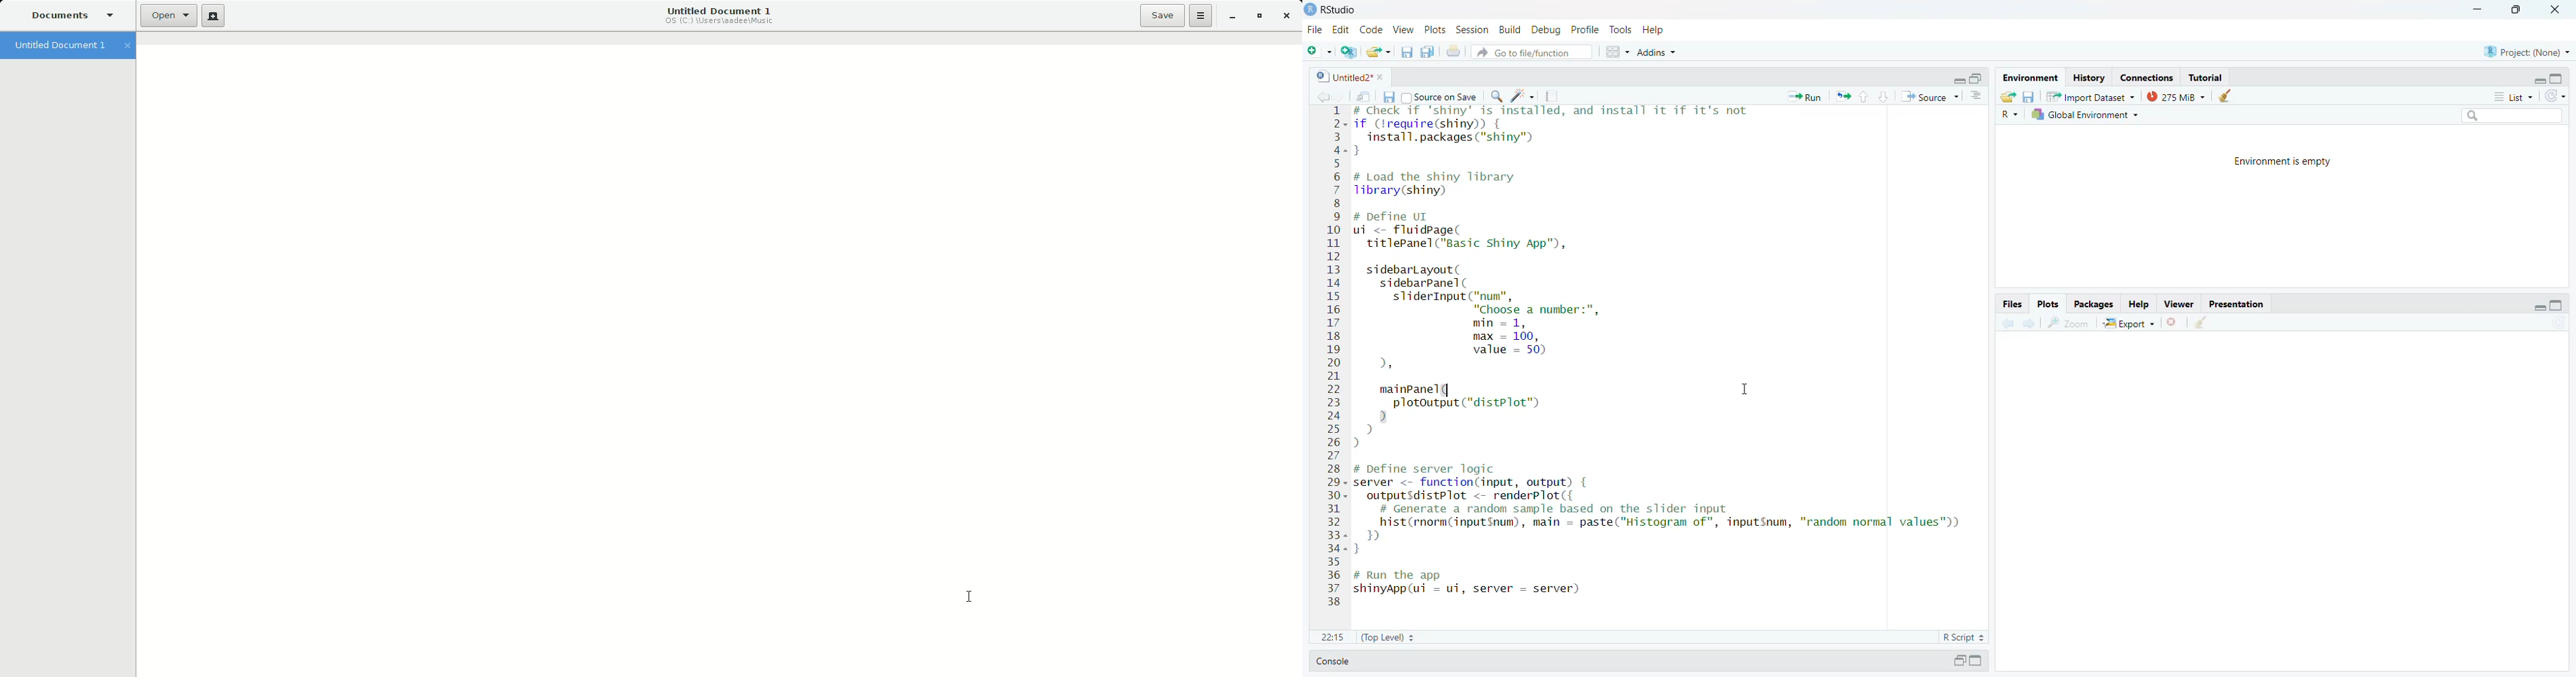 The image size is (2576, 700). I want to click on search, so click(1496, 97).